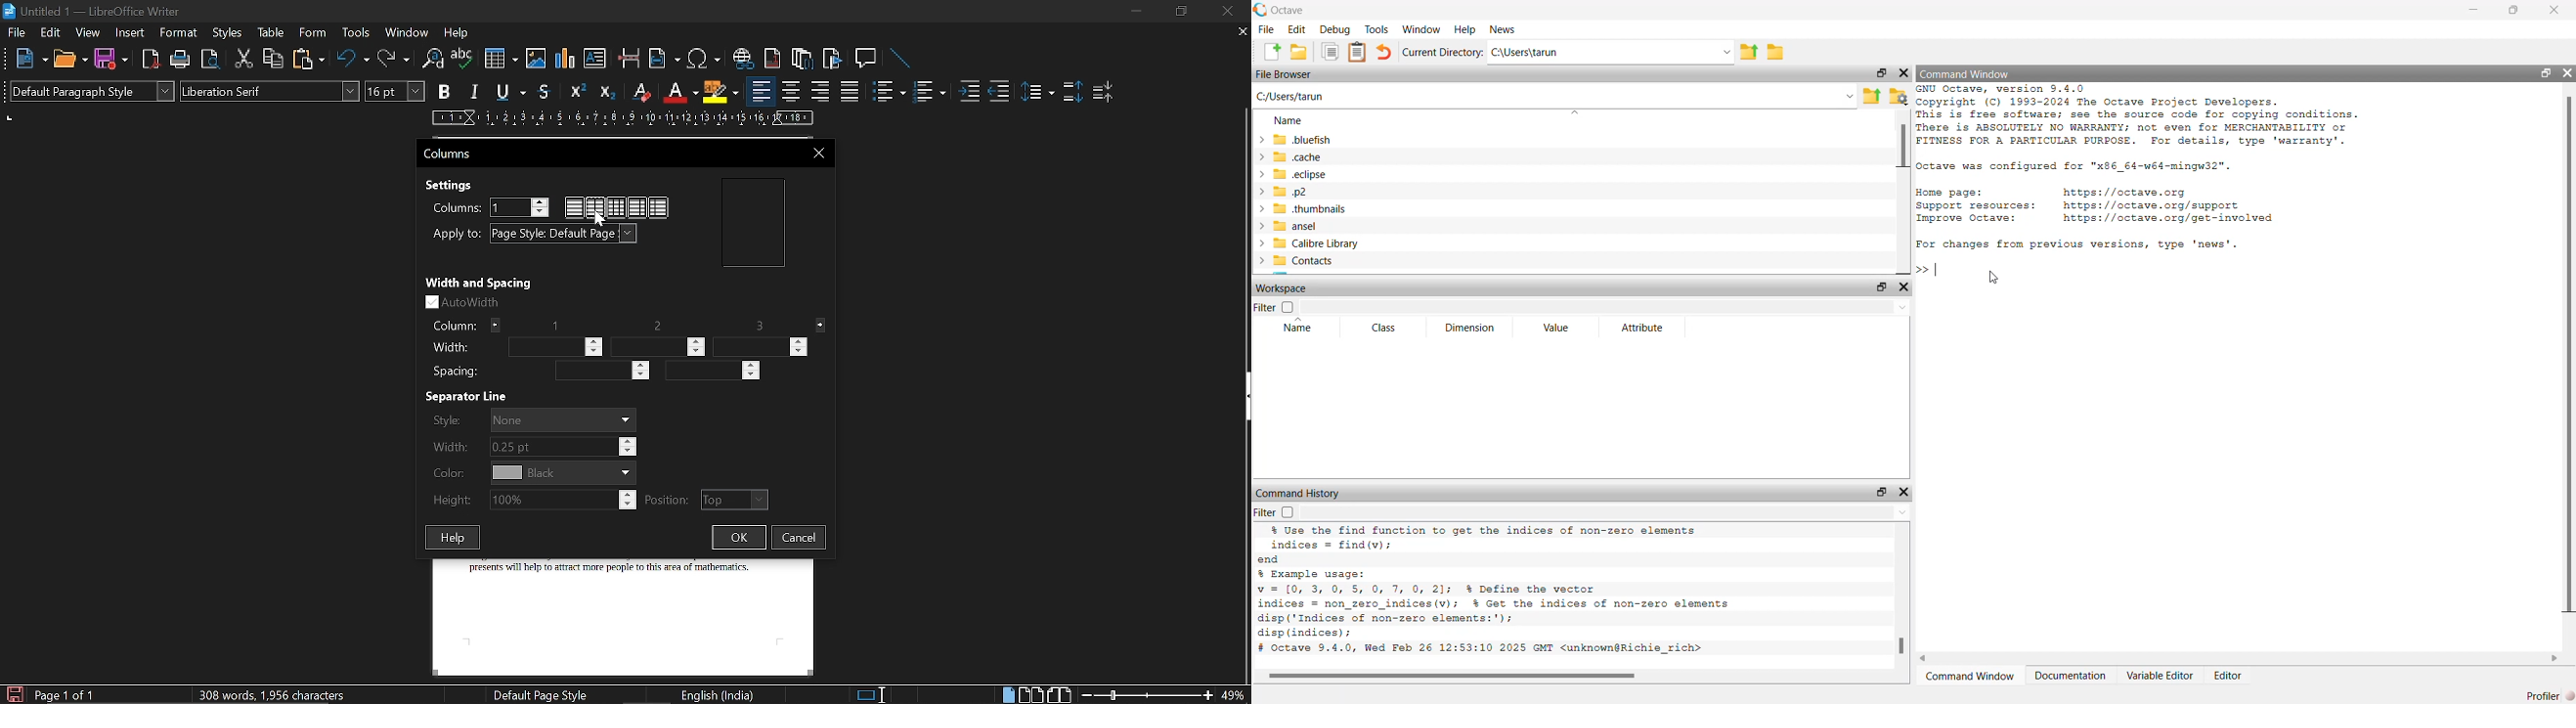 This screenshot has width=2576, height=728. What do you see at coordinates (12, 695) in the screenshot?
I see `Save` at bounding box center [12, 695].